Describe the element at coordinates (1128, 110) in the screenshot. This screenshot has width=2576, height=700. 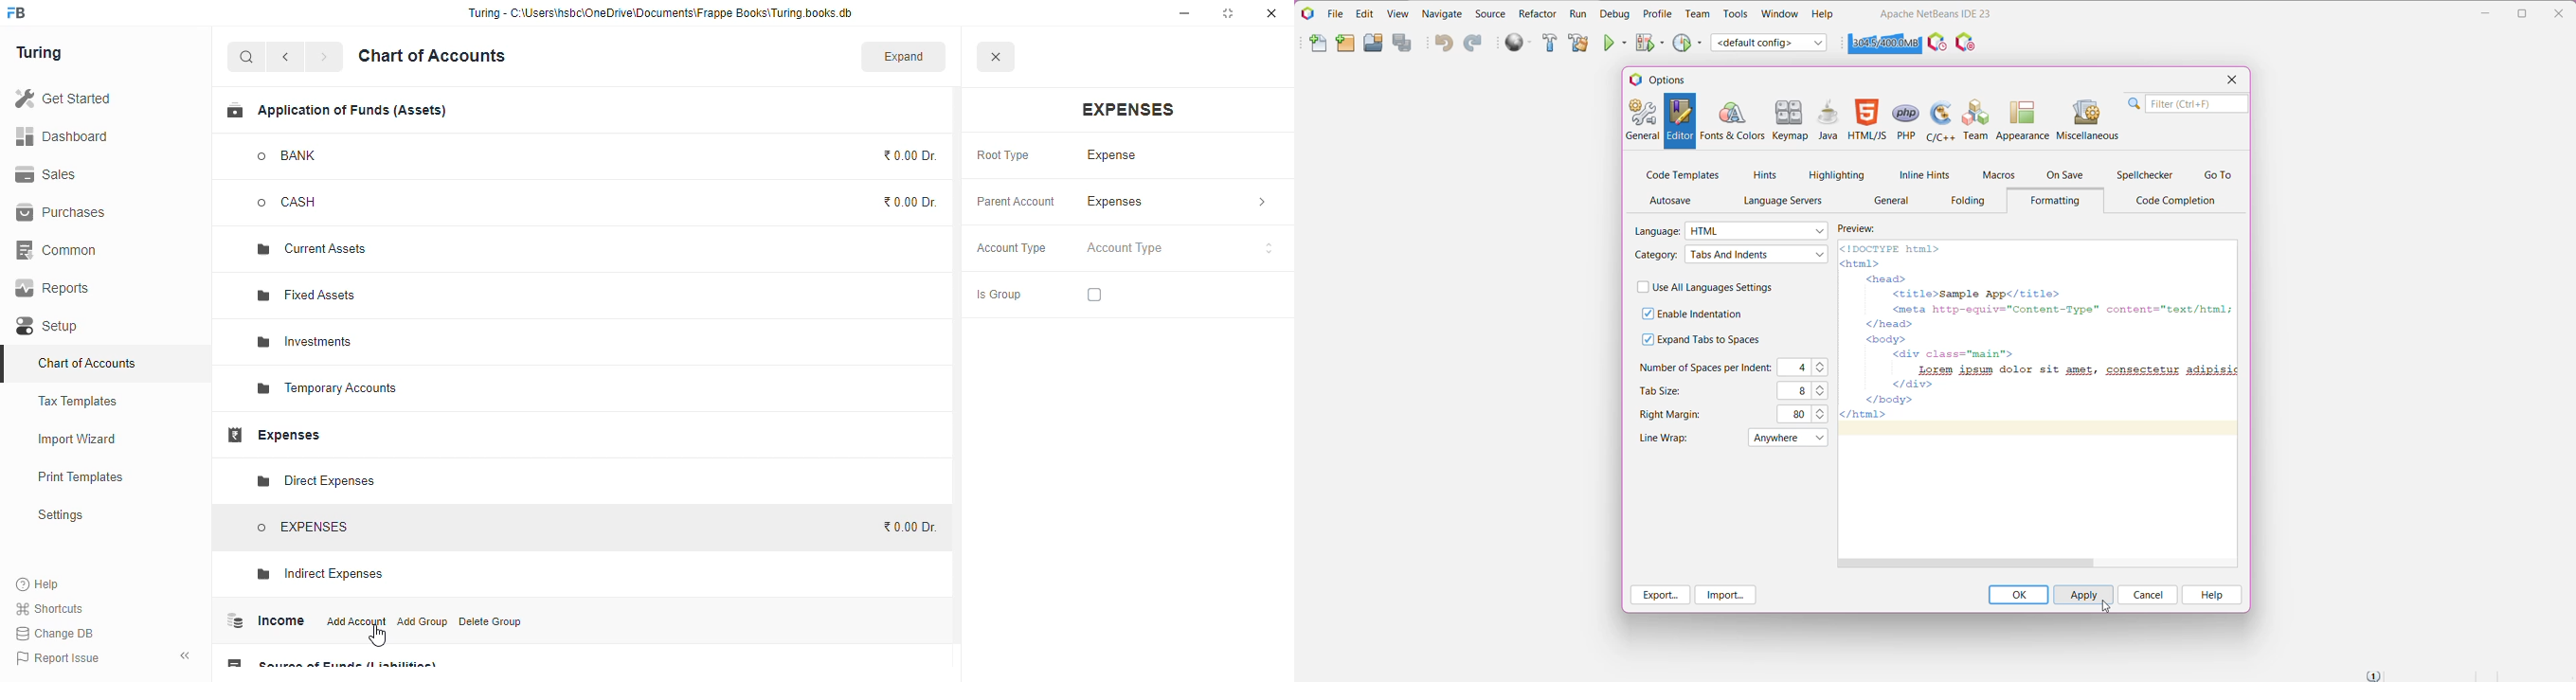
I see `expenses` at that location.